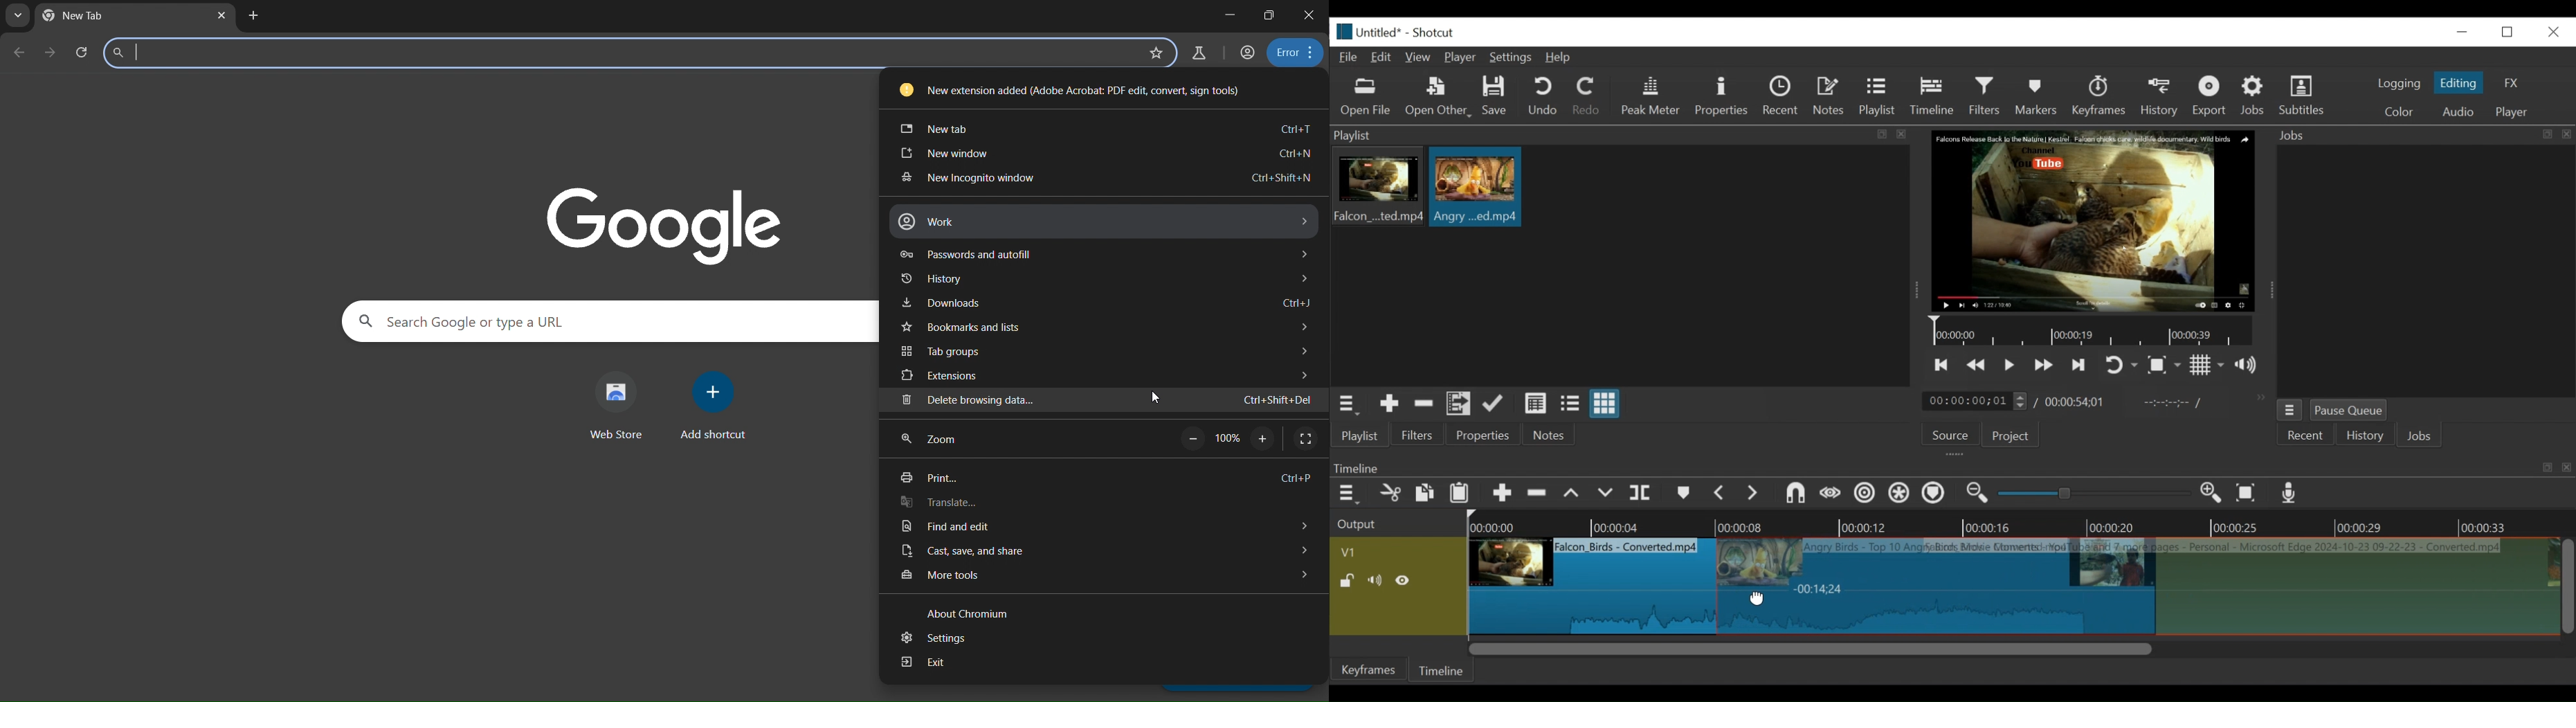 The height and width of the screenshot is (728, 2576). Describe the element at coordinates (19, 51) in the screenshot. I see `go back one page` at that location.